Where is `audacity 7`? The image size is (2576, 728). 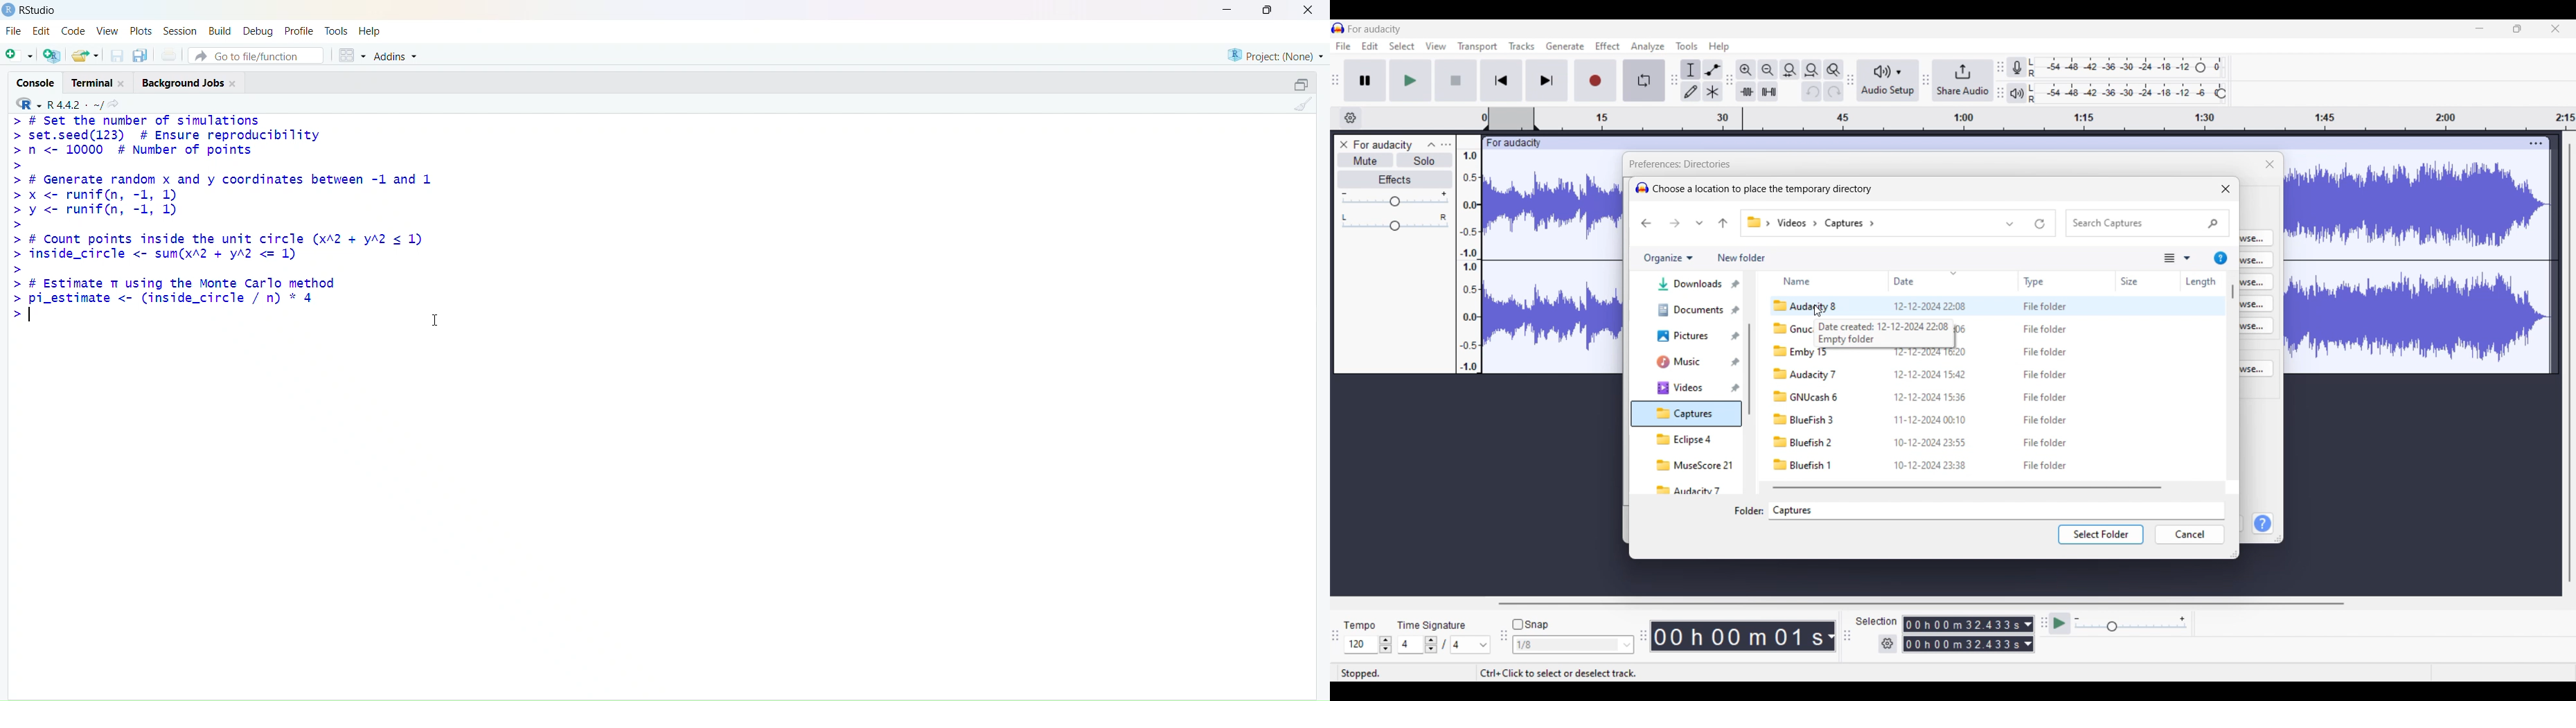
audacity 7 is located at coordinates (1804, 374).